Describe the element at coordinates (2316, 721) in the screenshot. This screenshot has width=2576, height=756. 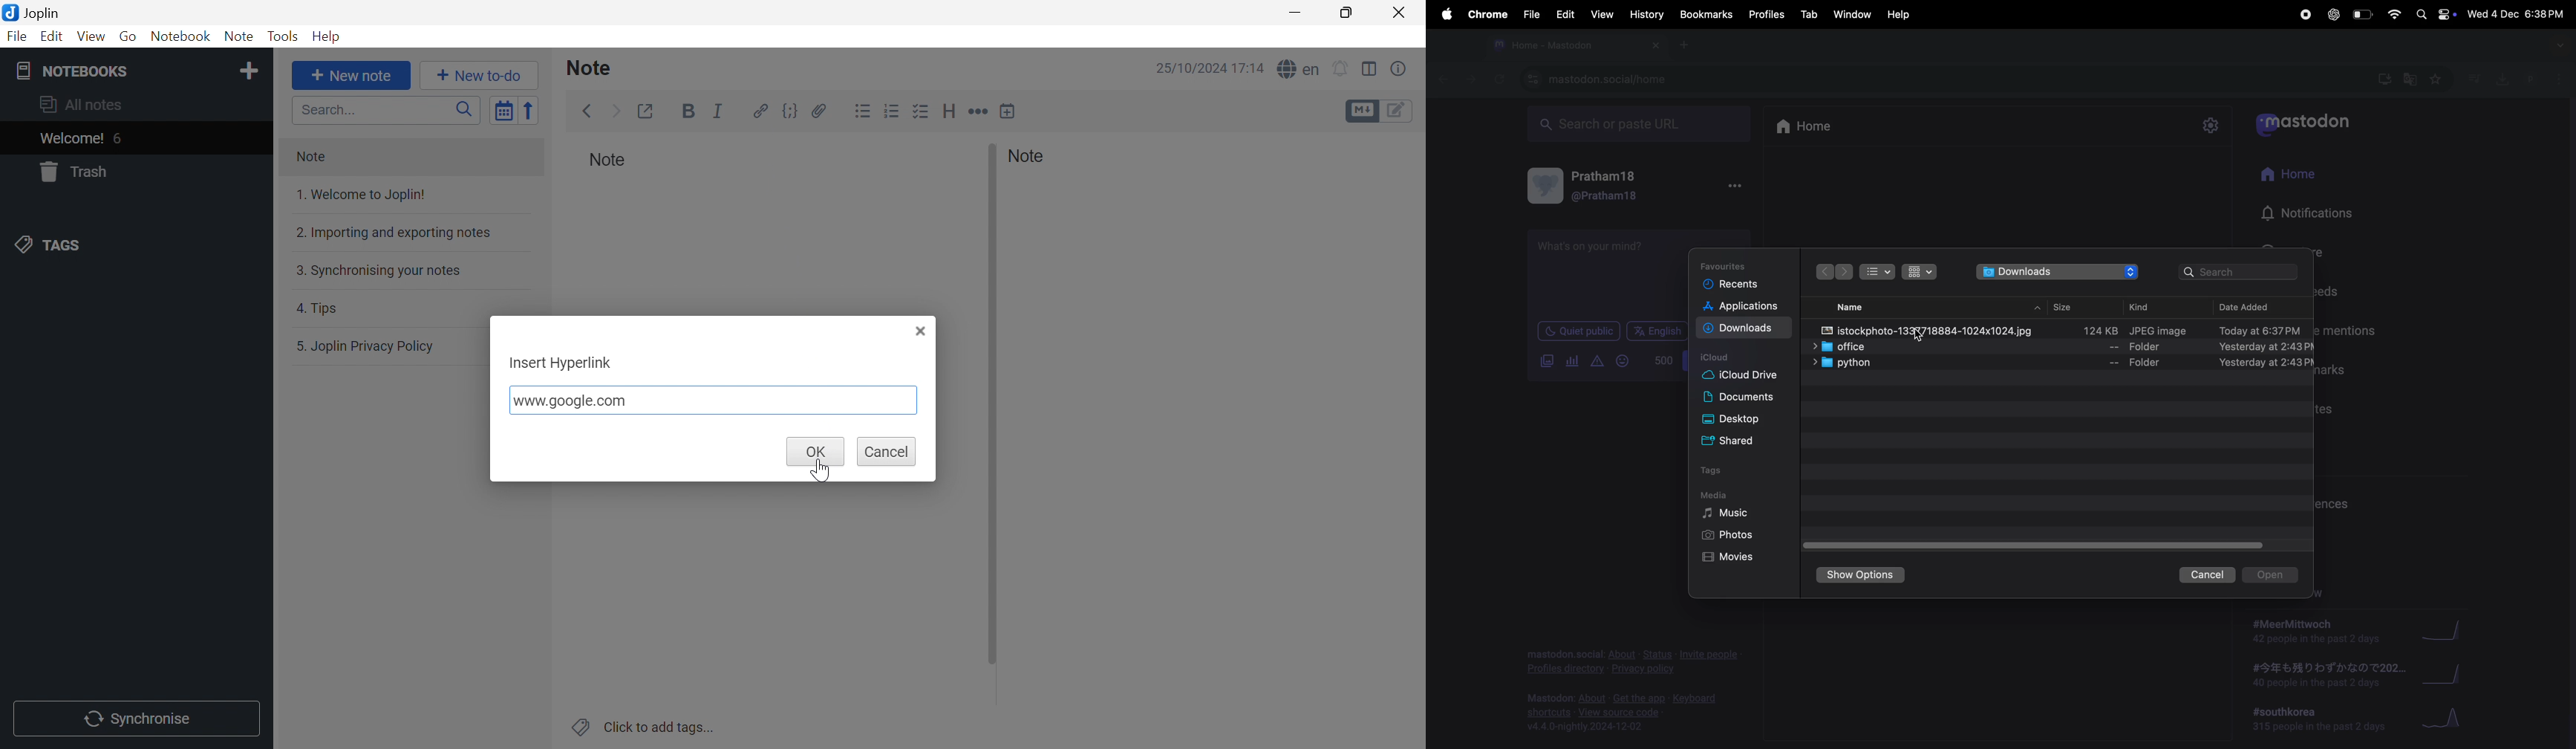
I see `#south korea` at that location.